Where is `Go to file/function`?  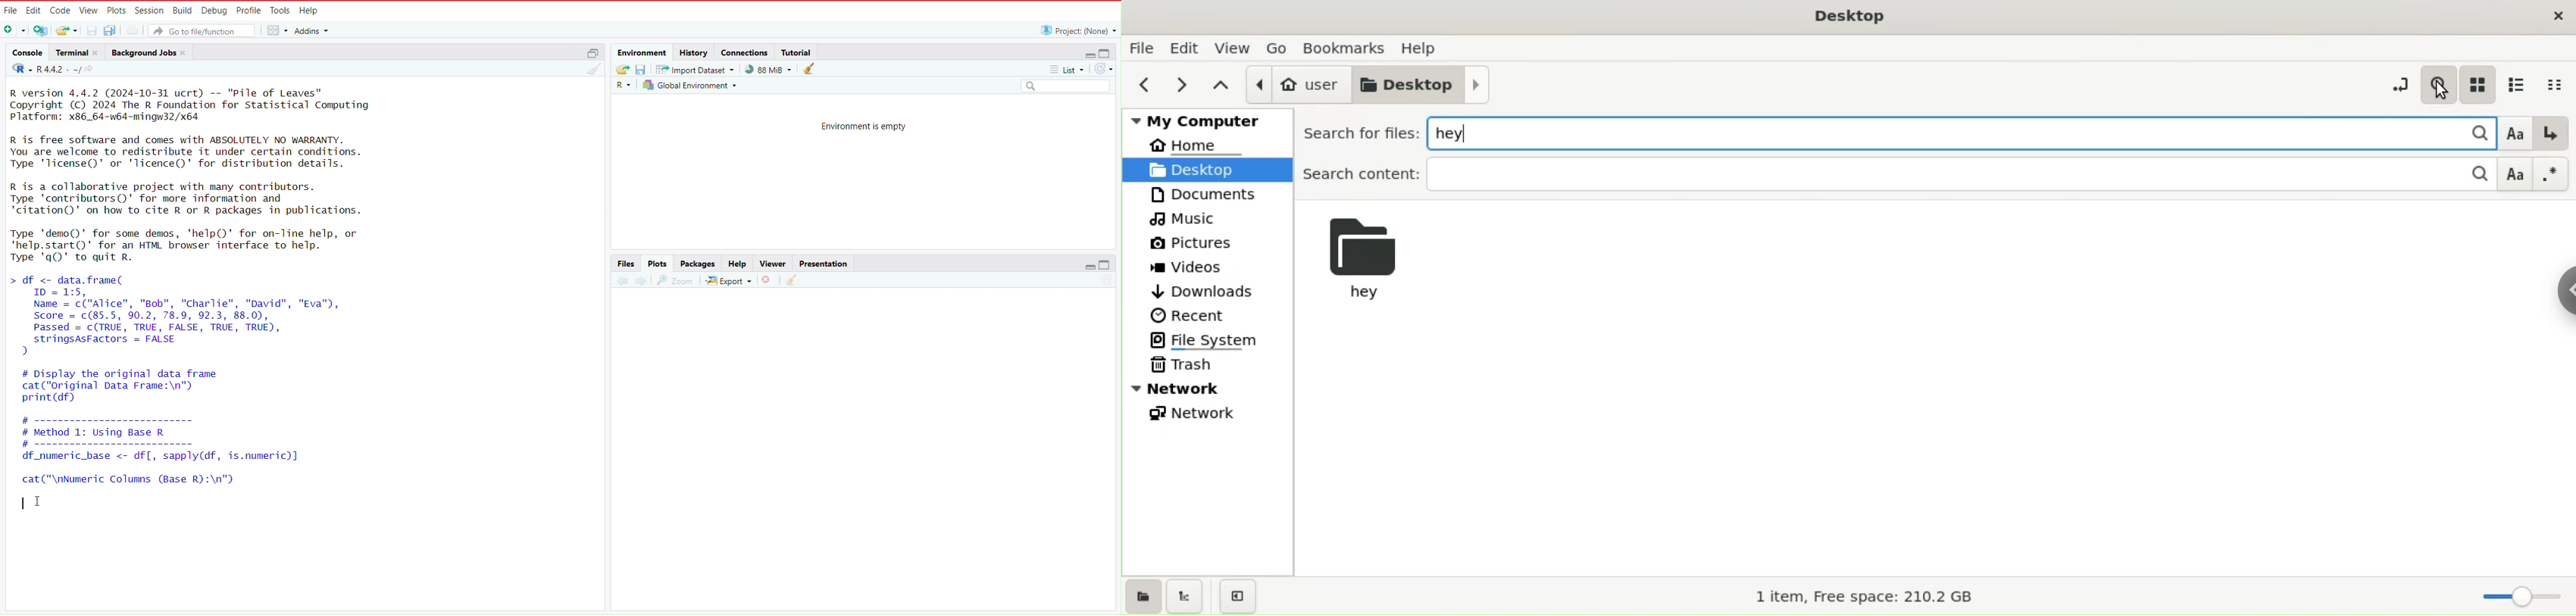
Go to file/function is located at coordinates (204, 30).